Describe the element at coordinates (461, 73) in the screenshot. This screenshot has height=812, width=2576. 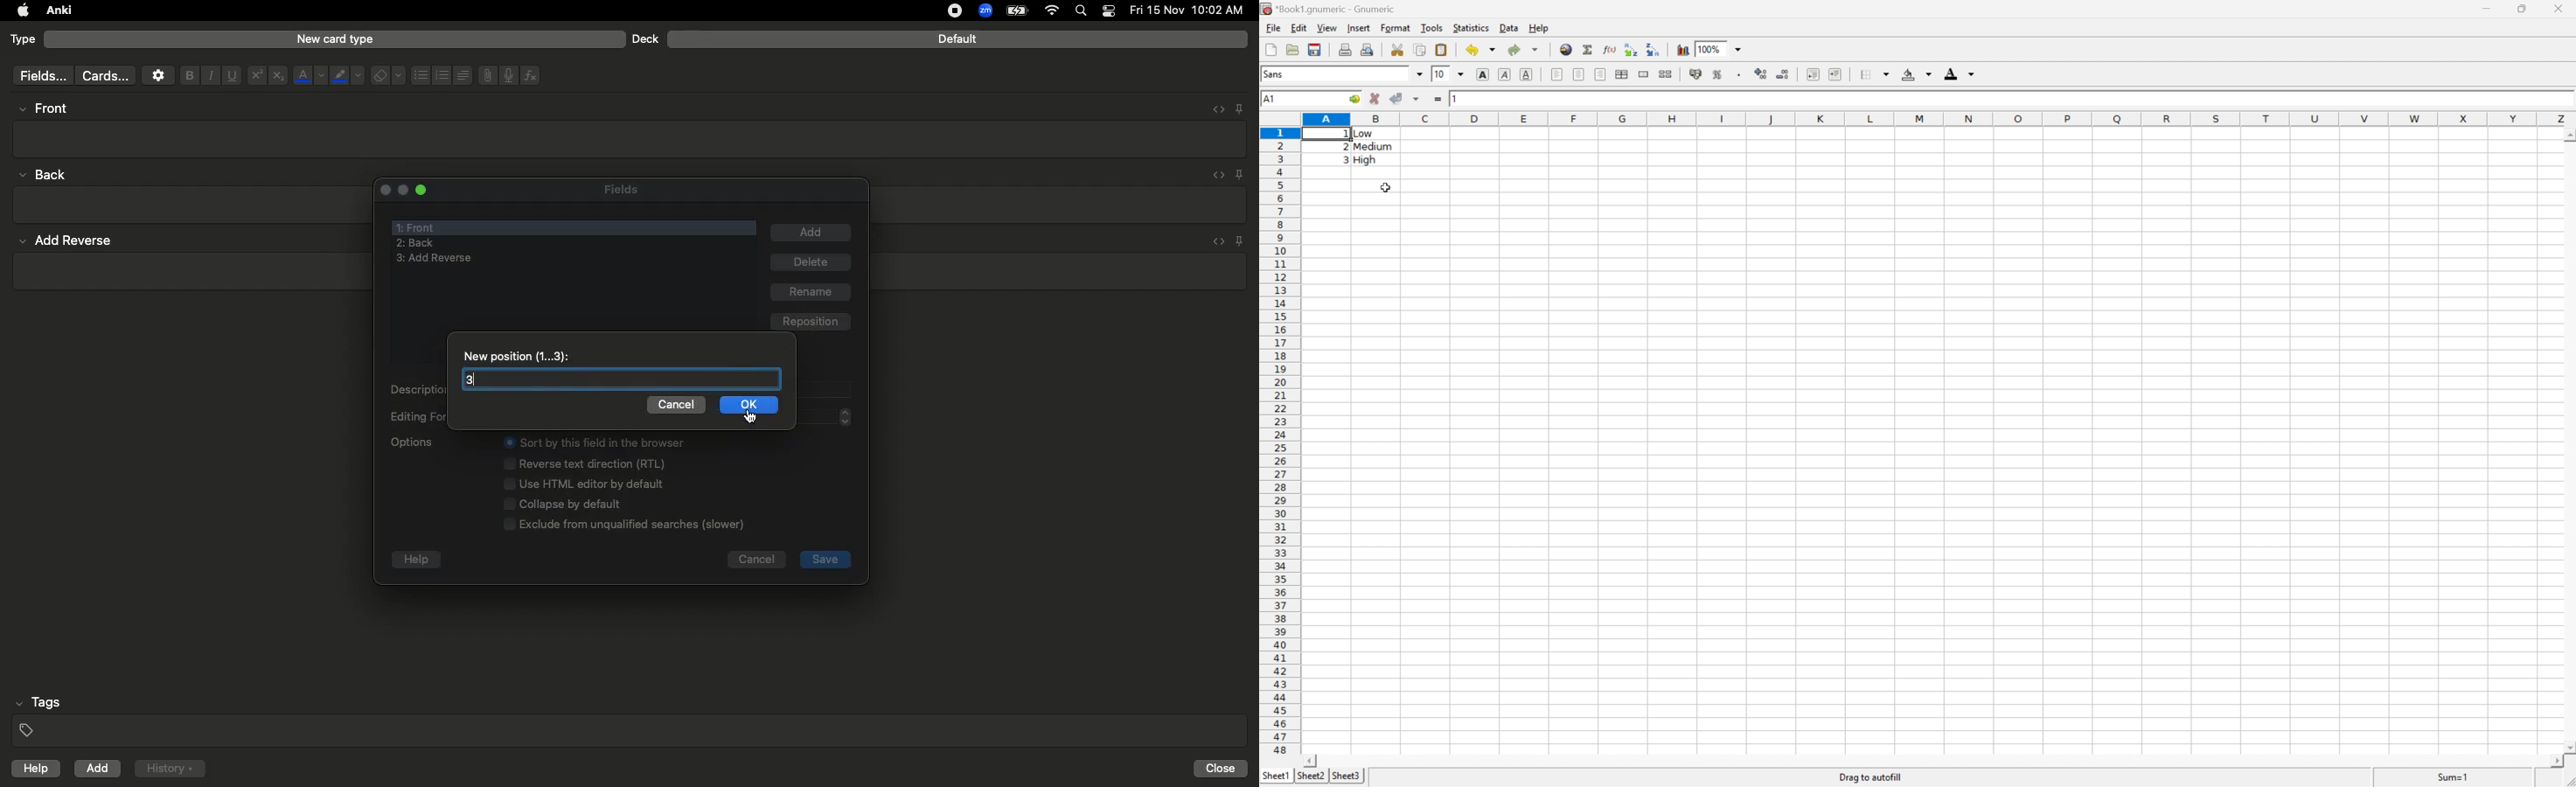
I see `Alignment` at that location.